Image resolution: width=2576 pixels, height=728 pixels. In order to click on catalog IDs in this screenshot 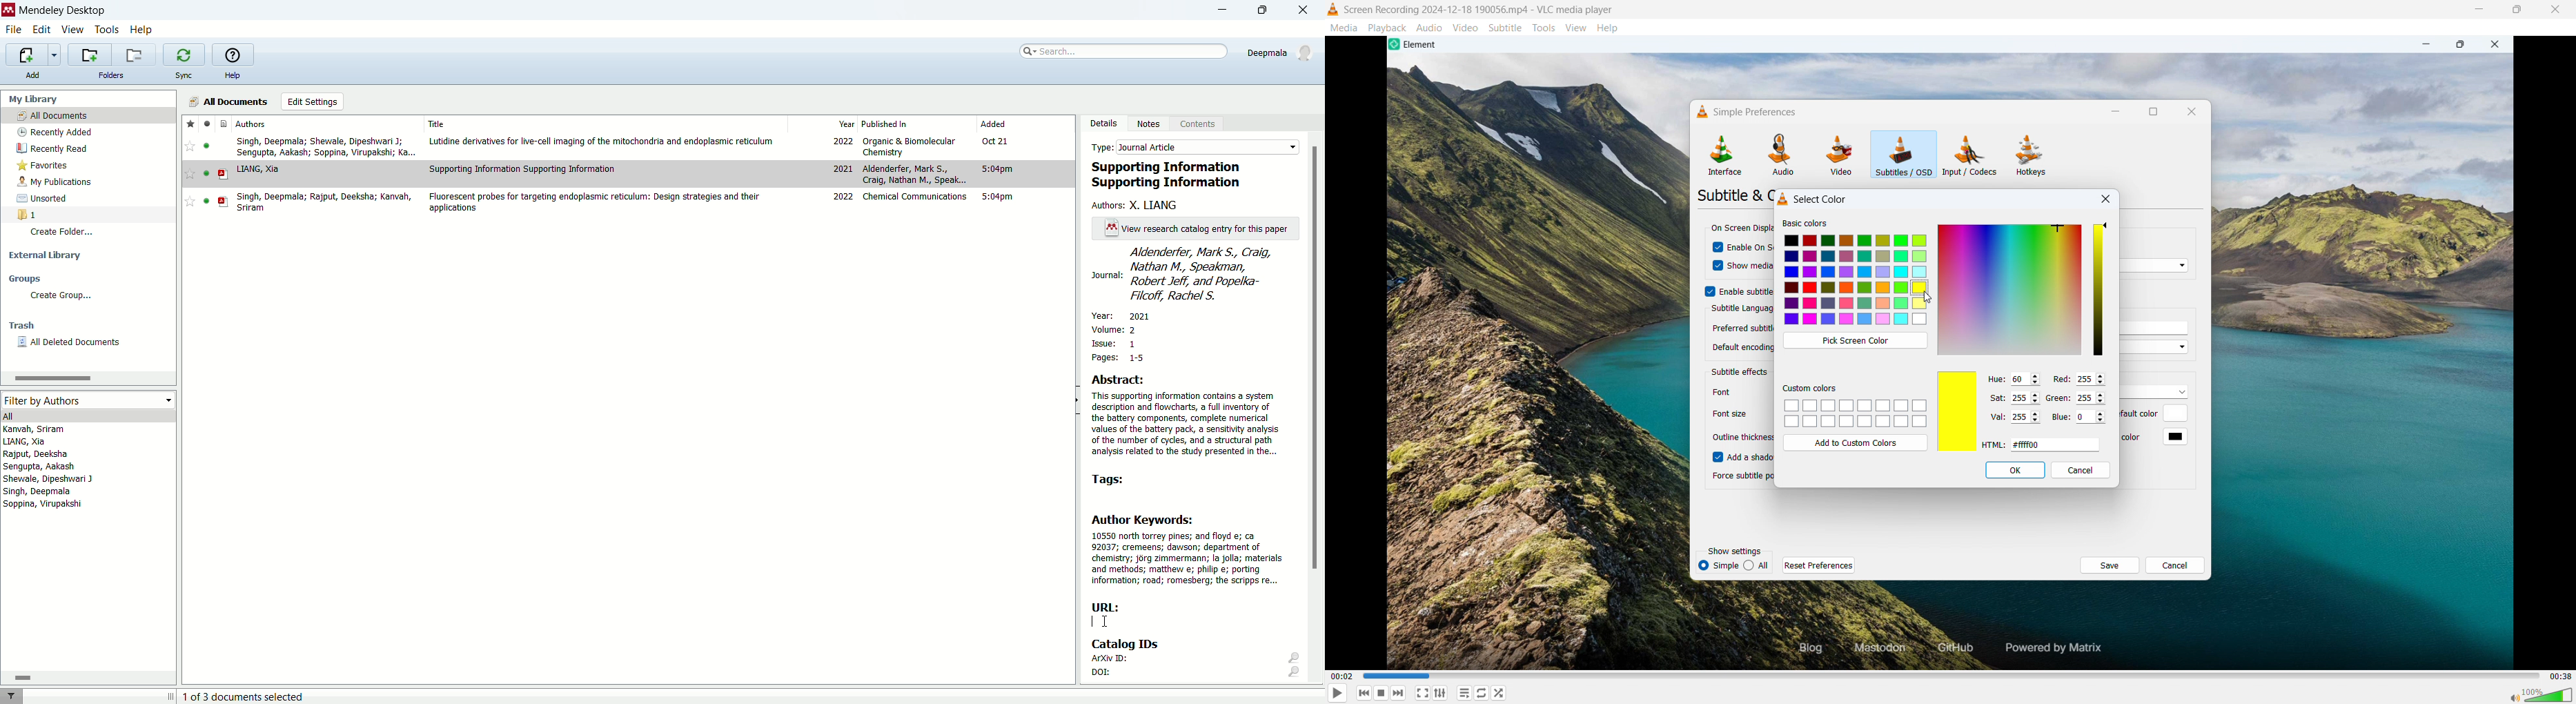, I will do `click(1137, 645)`.